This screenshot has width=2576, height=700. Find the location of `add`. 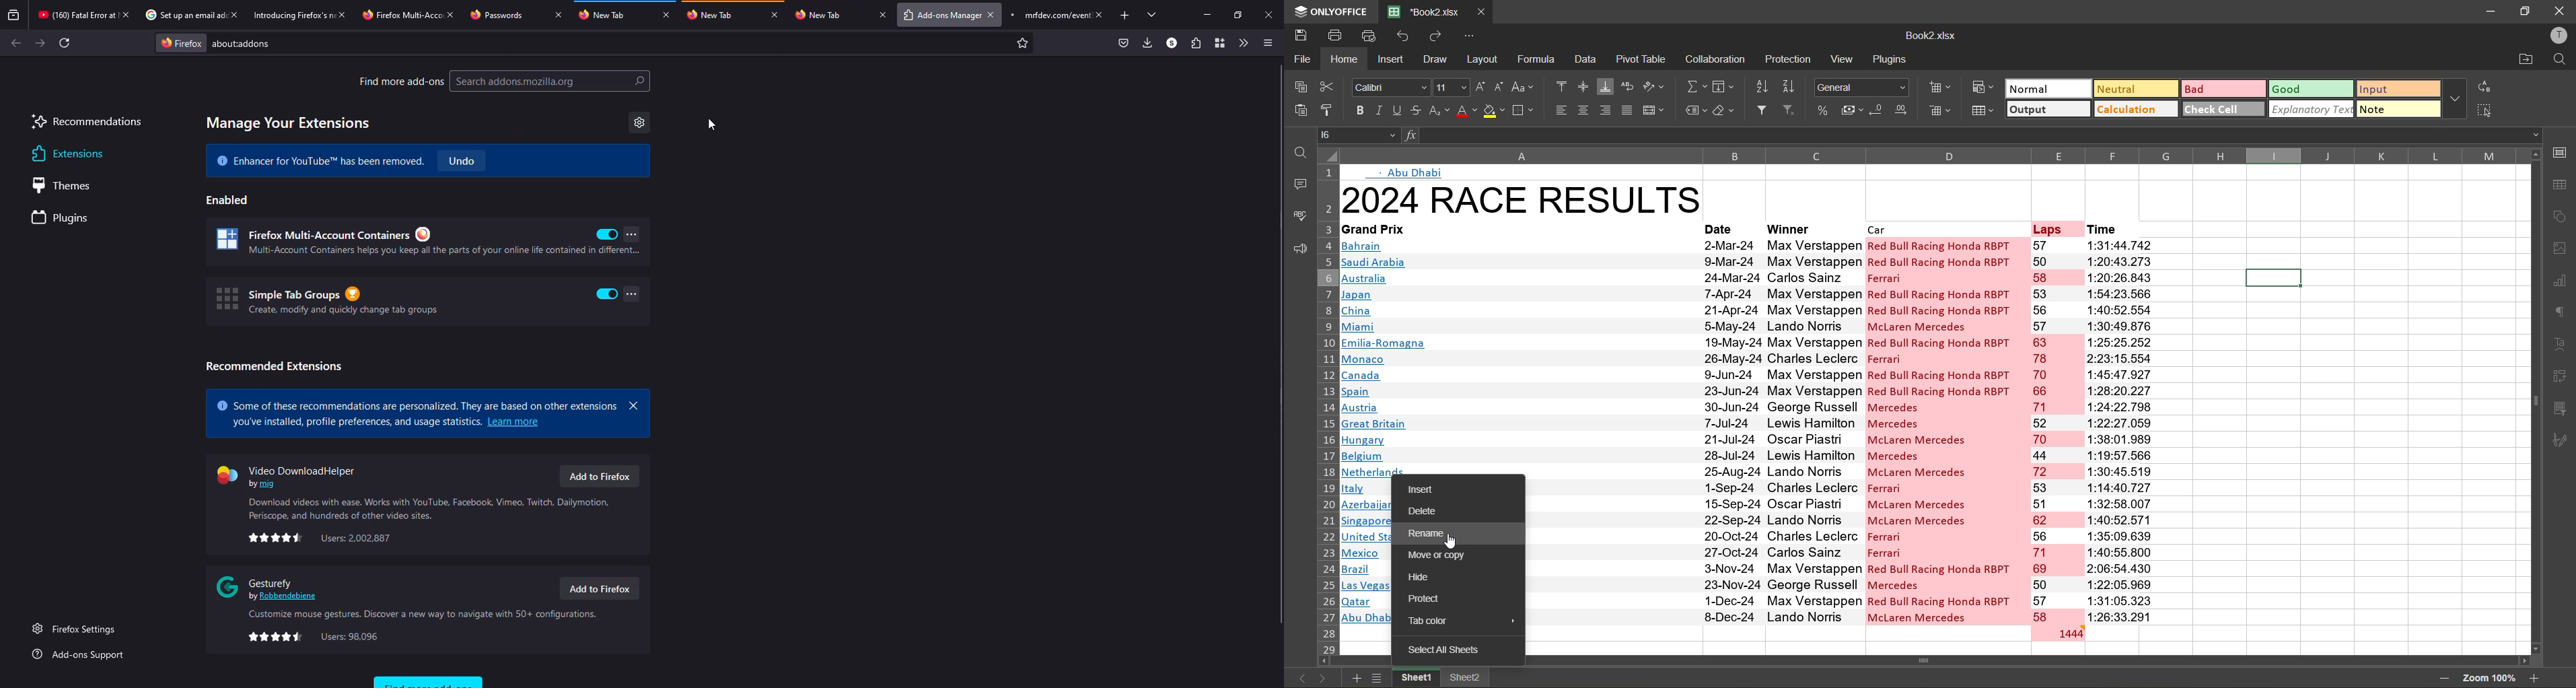

add is located at coordinates (1125, 15).